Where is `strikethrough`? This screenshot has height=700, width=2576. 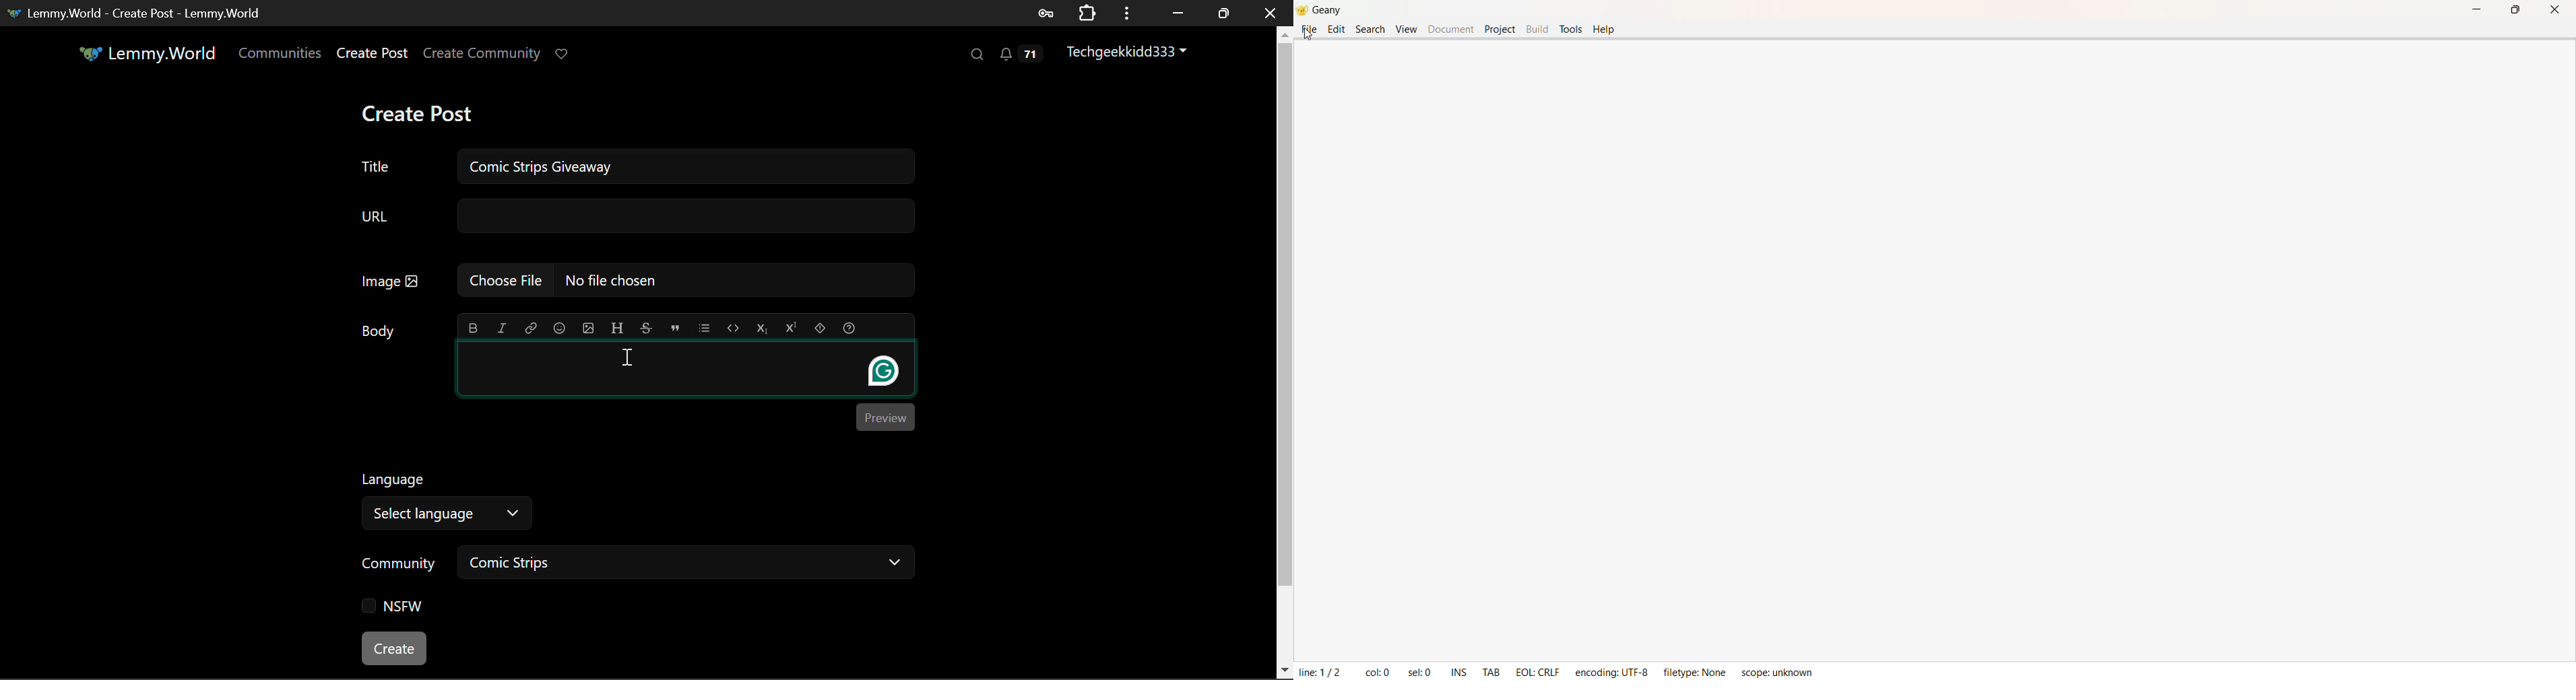
strikethrough is located at coordinates (647, 325).